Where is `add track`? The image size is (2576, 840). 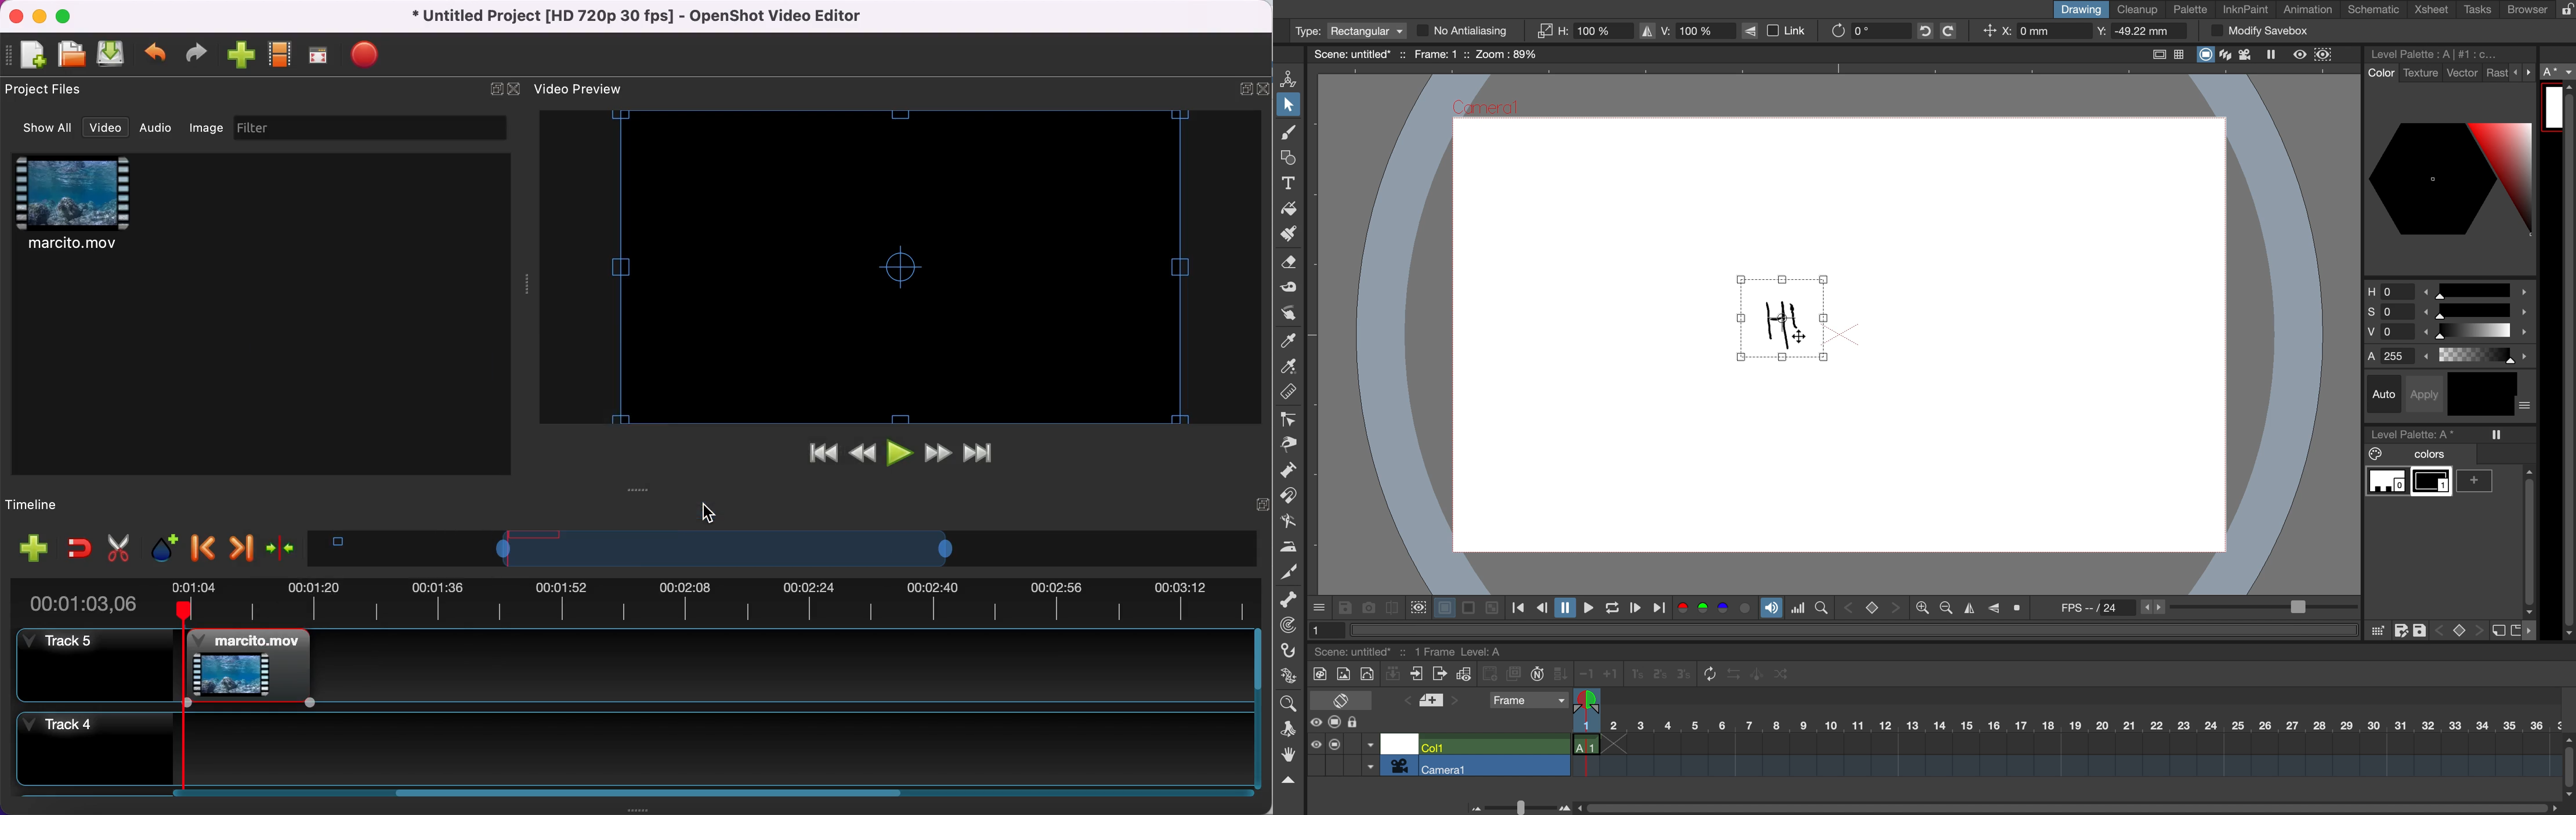
add track is located at coordinates (32, 548).